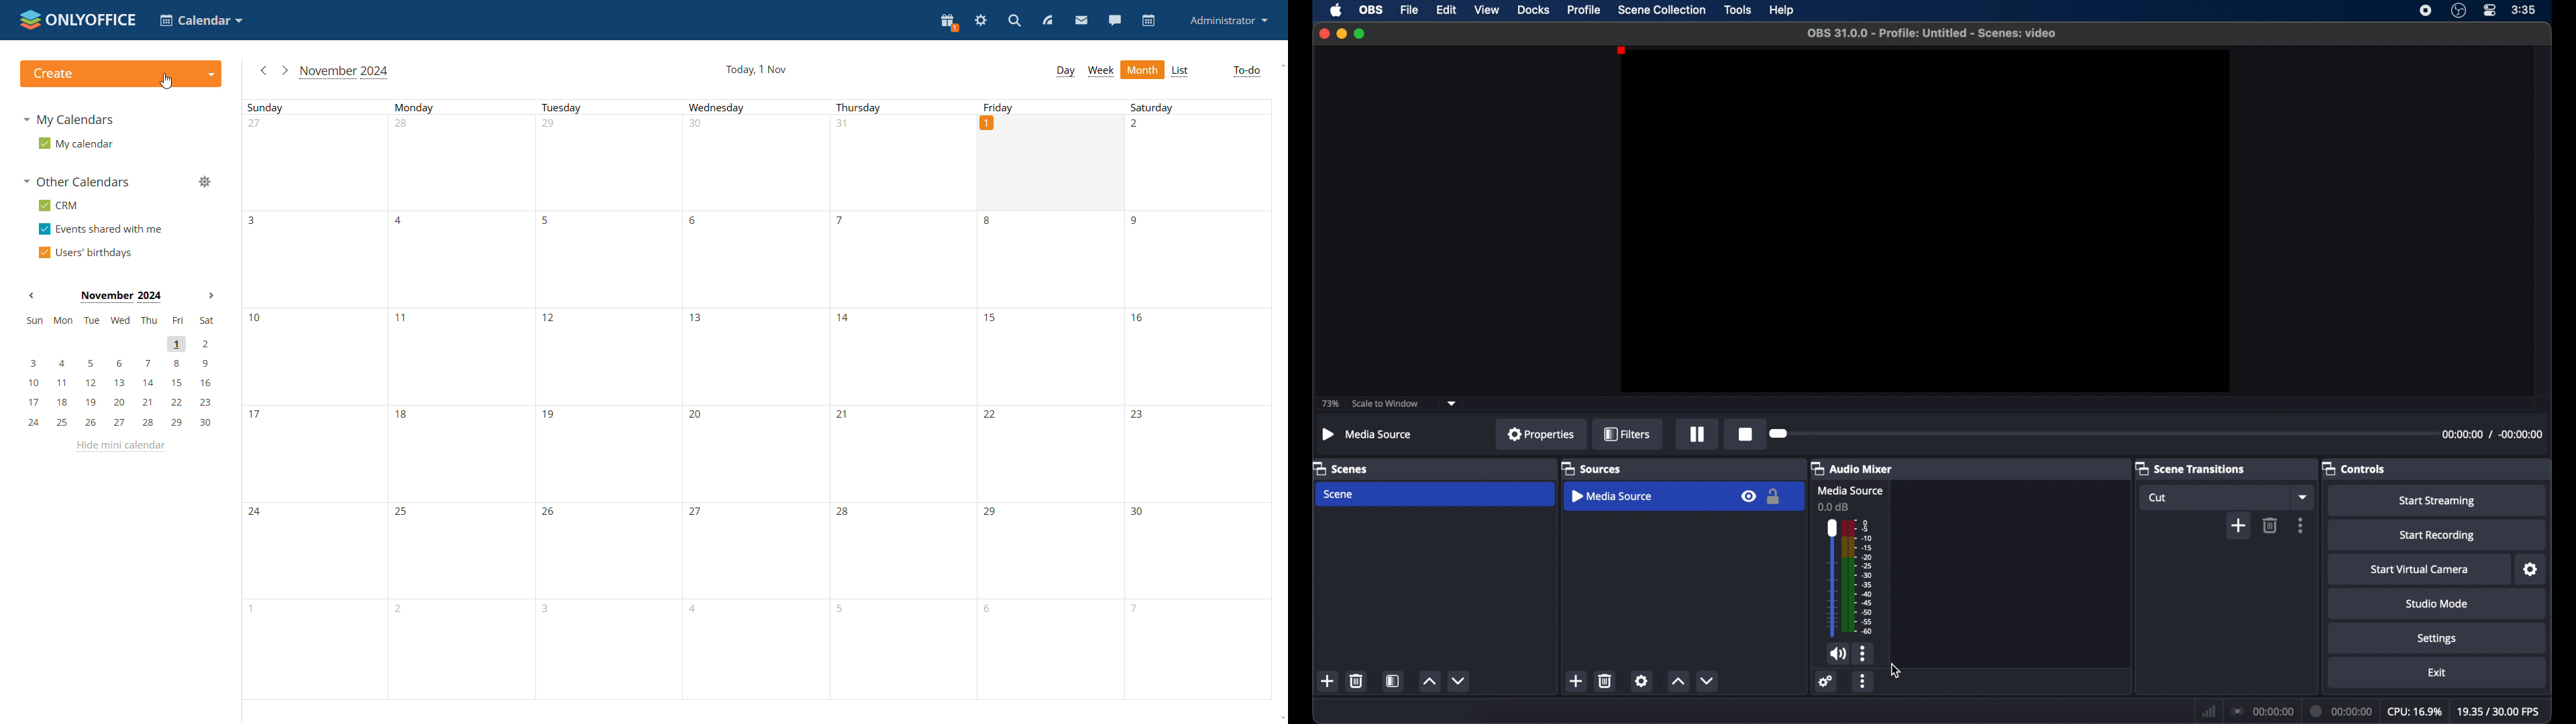 This screenshot has height=728, width=2576. What do you see at coordinates (1410, 9) in the screenshot?
I see `file` at bounding box center [1410, 9].